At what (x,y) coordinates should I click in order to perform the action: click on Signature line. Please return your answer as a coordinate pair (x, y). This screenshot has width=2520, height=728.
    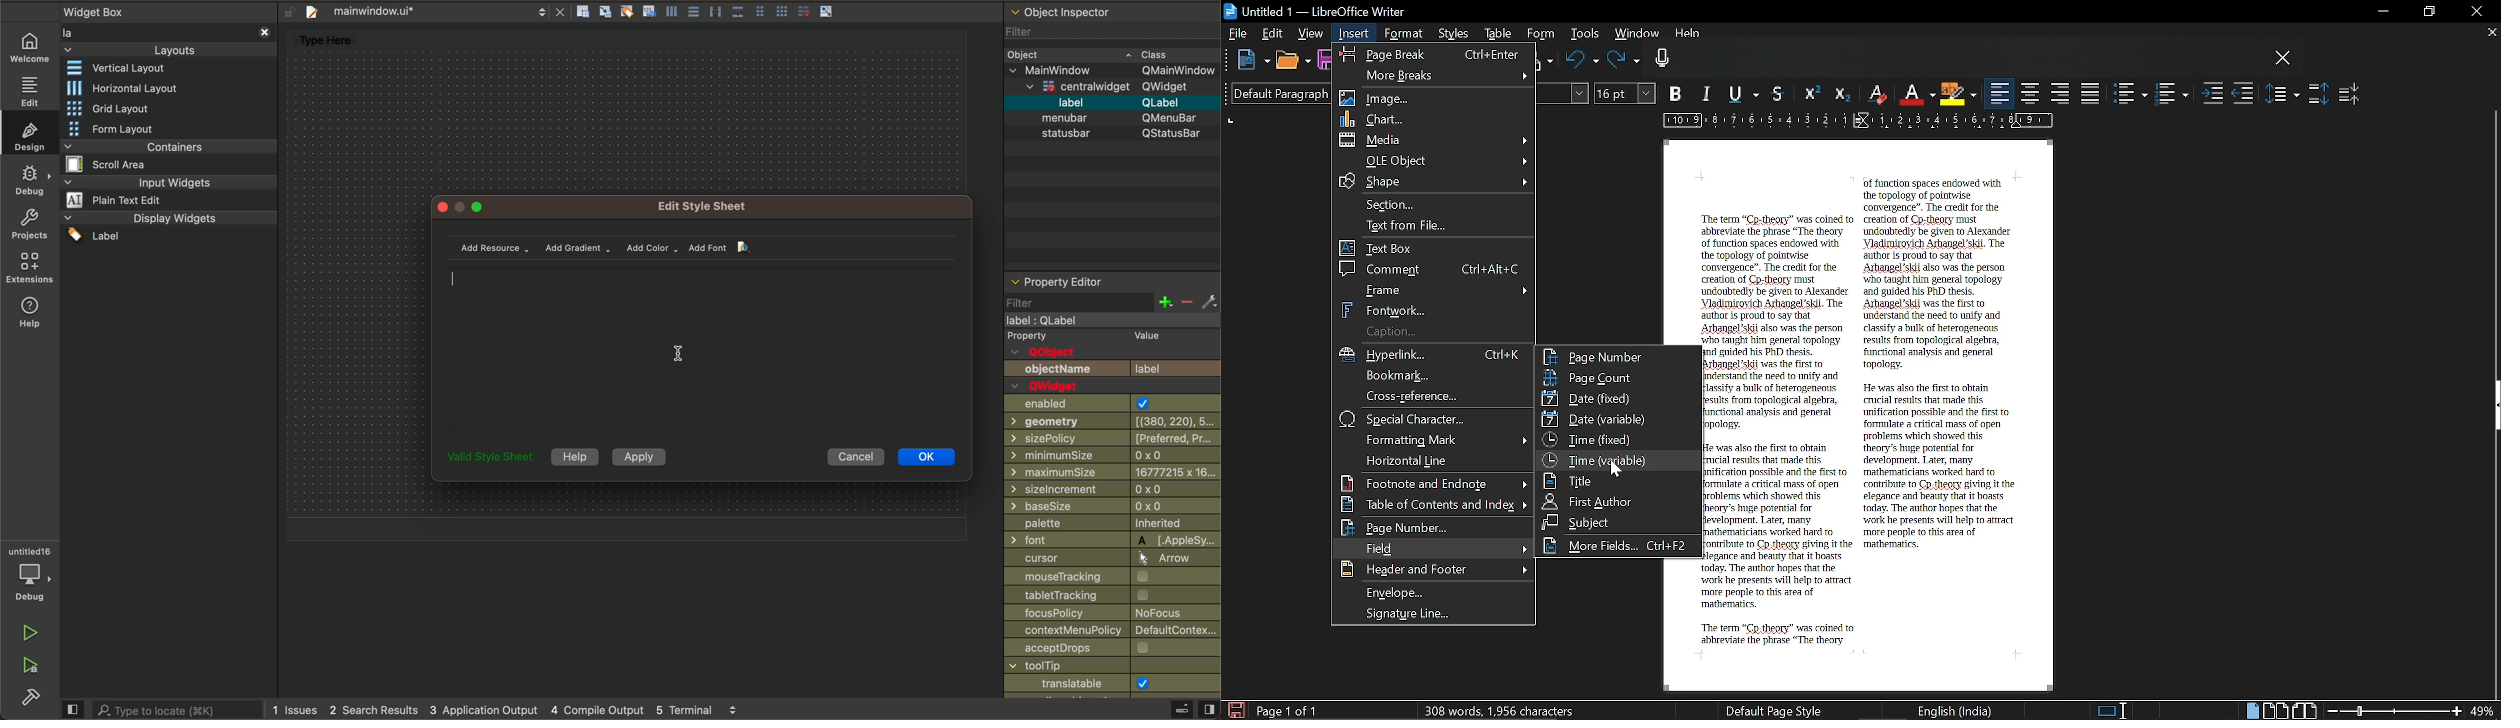
    Looking at the image, I should click on (1438, 614).